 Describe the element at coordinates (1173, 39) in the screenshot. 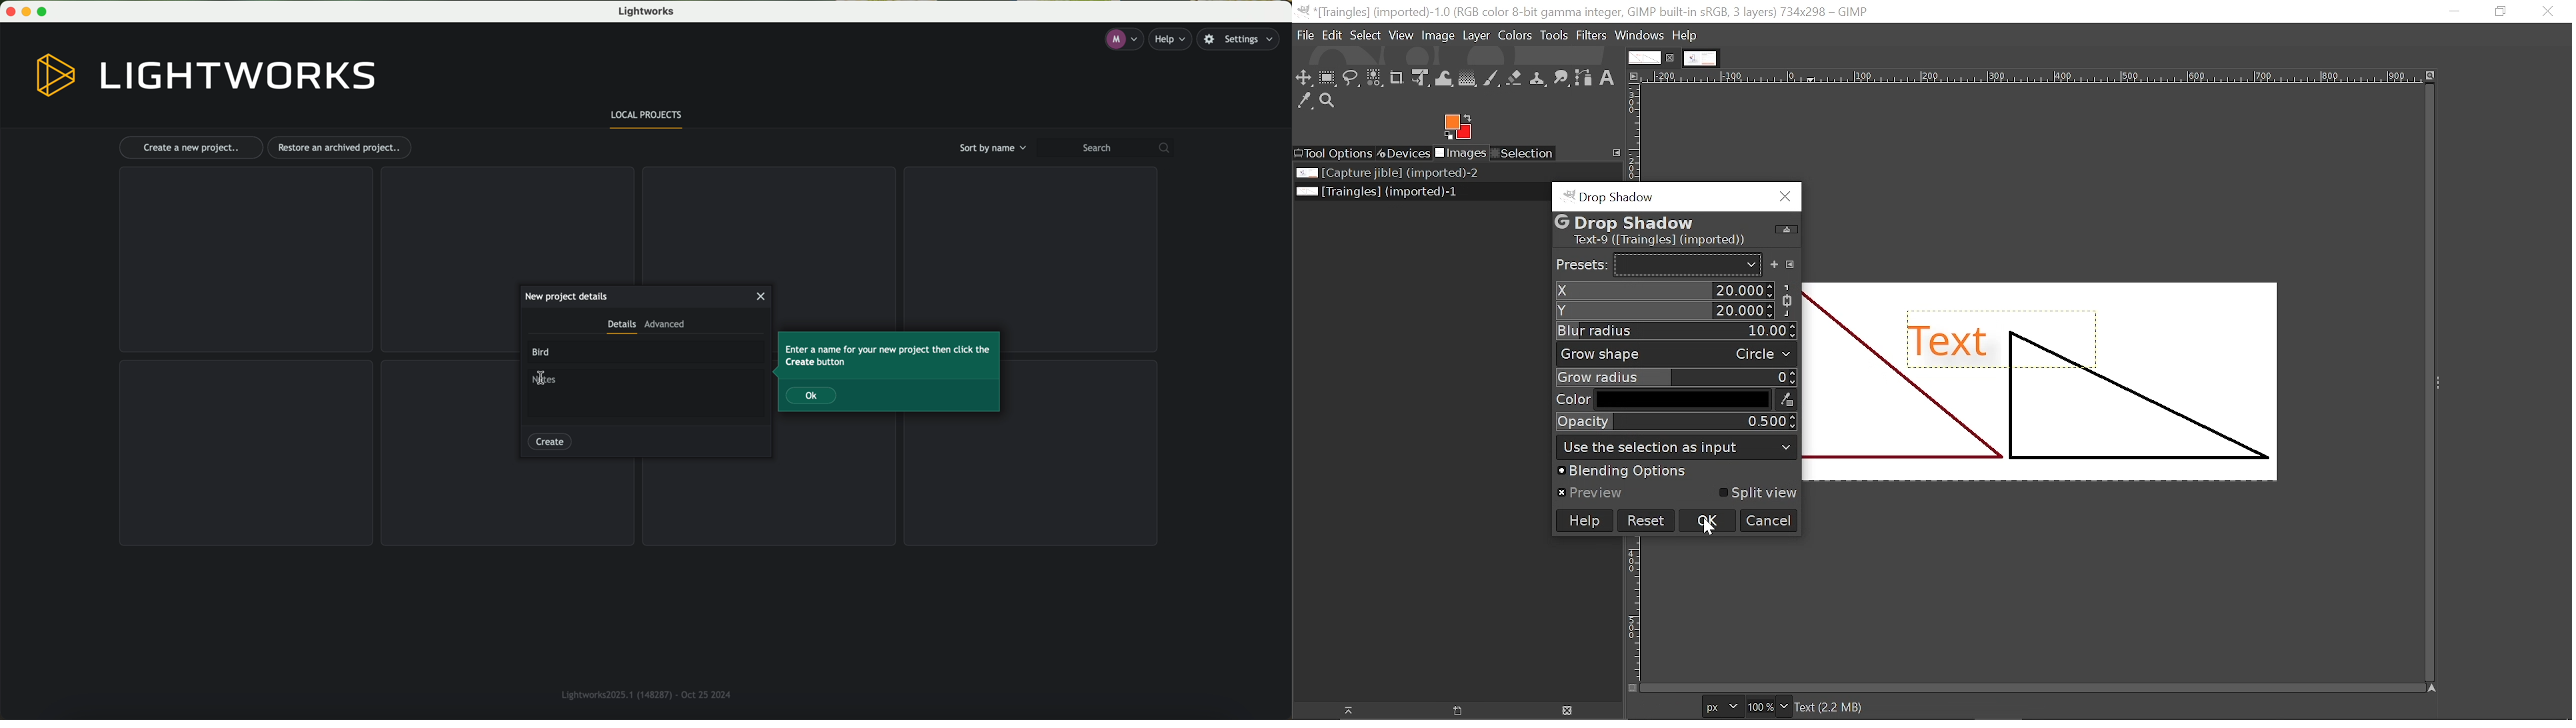

I see `help` at that location.